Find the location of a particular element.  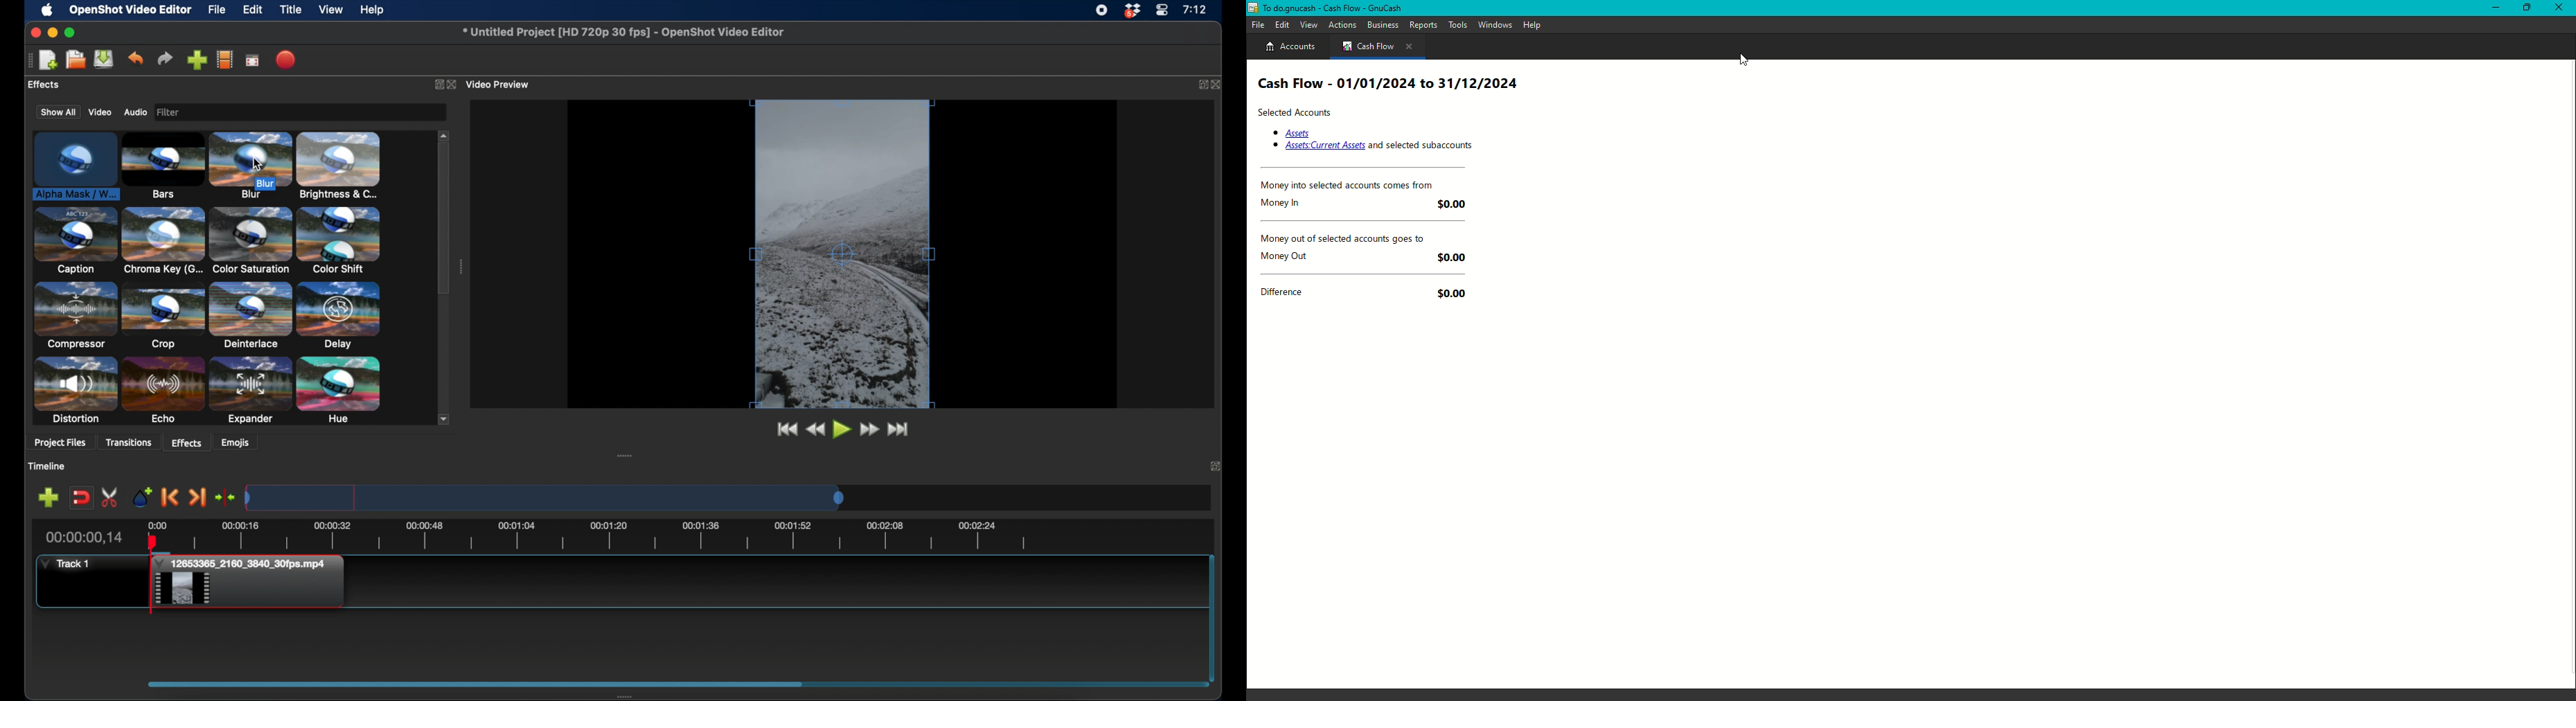

View is located at coordinates (1310, 24).